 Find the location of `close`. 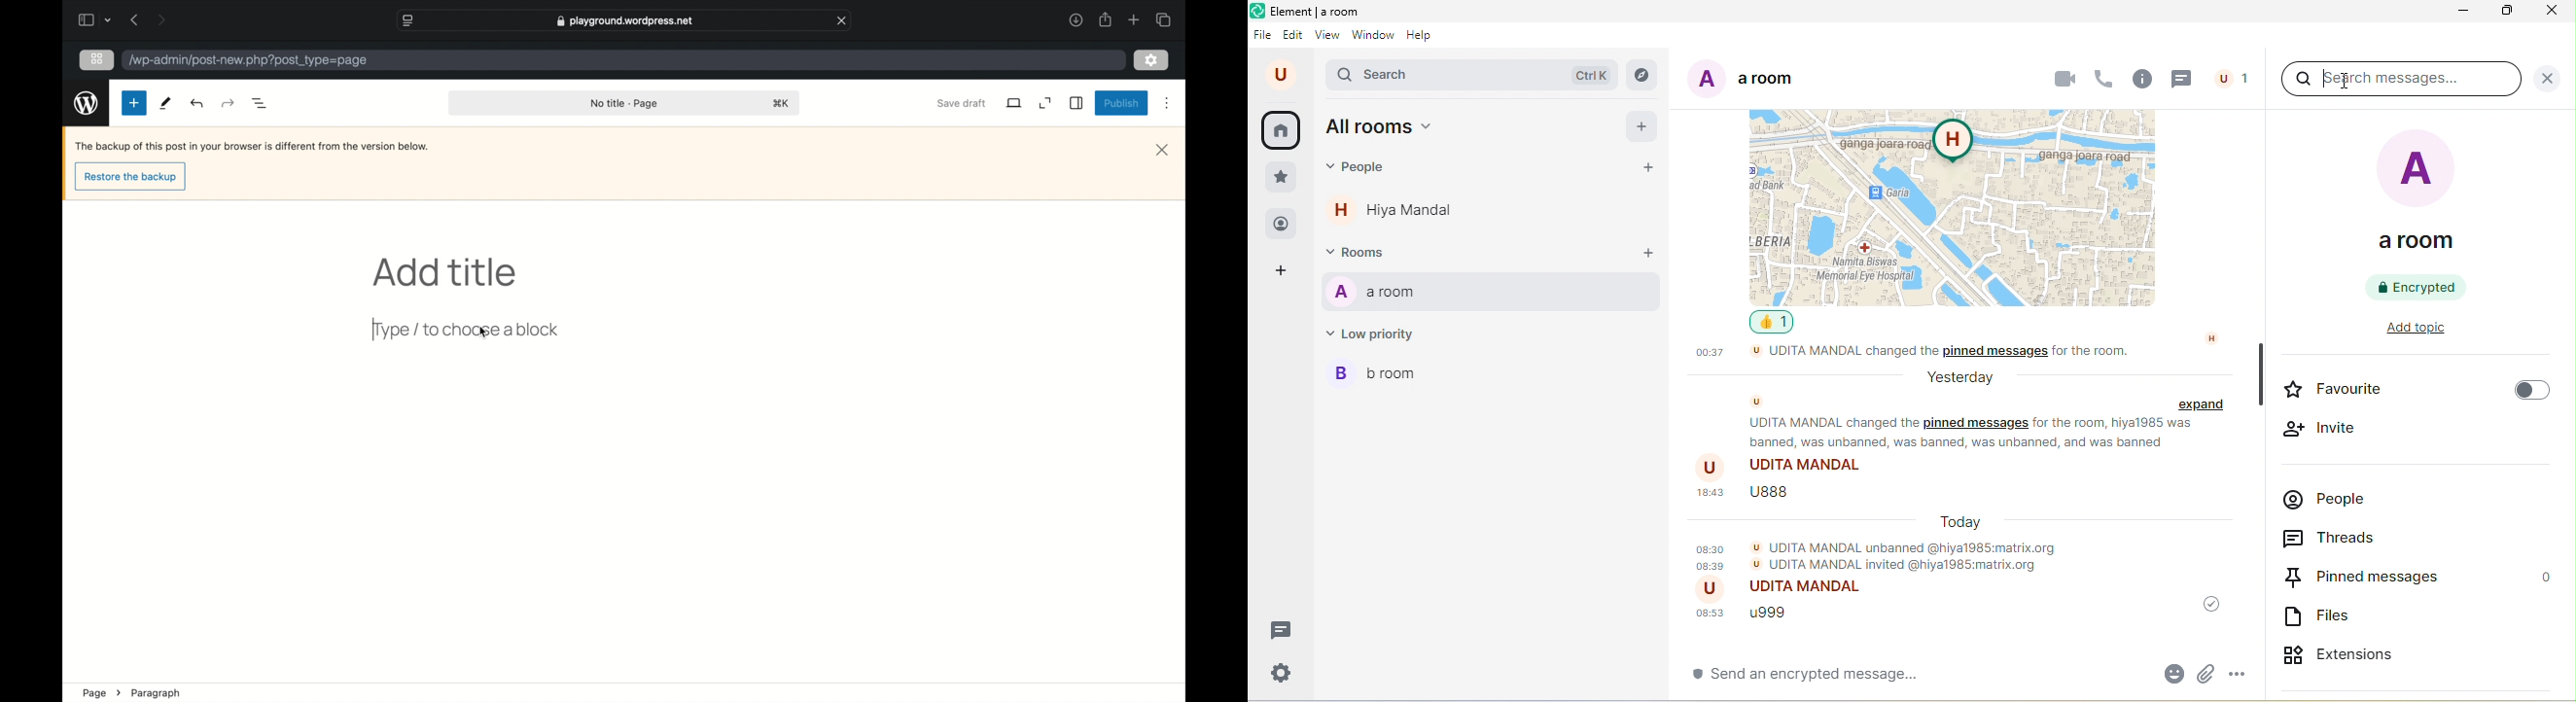

close is located at coordinates (2547, 78).